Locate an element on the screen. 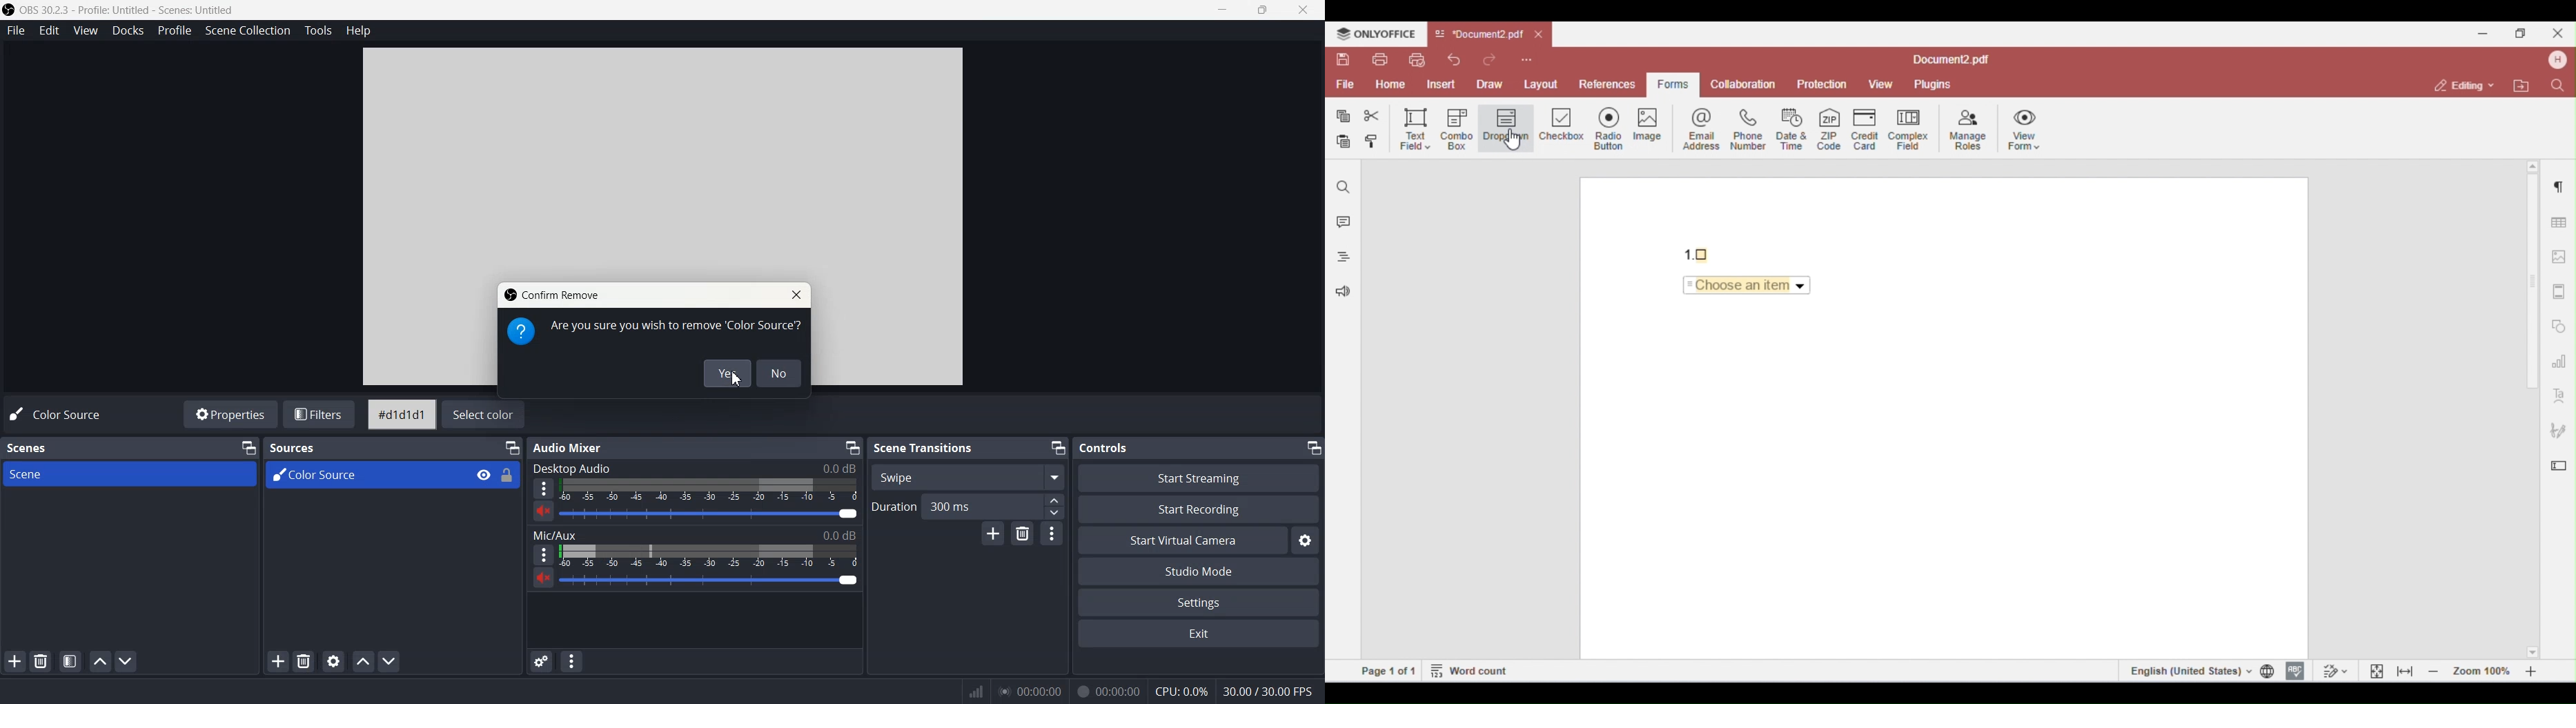 The height and width of the screenshot is (728, 2576). No is located at coordinates (781, 373).